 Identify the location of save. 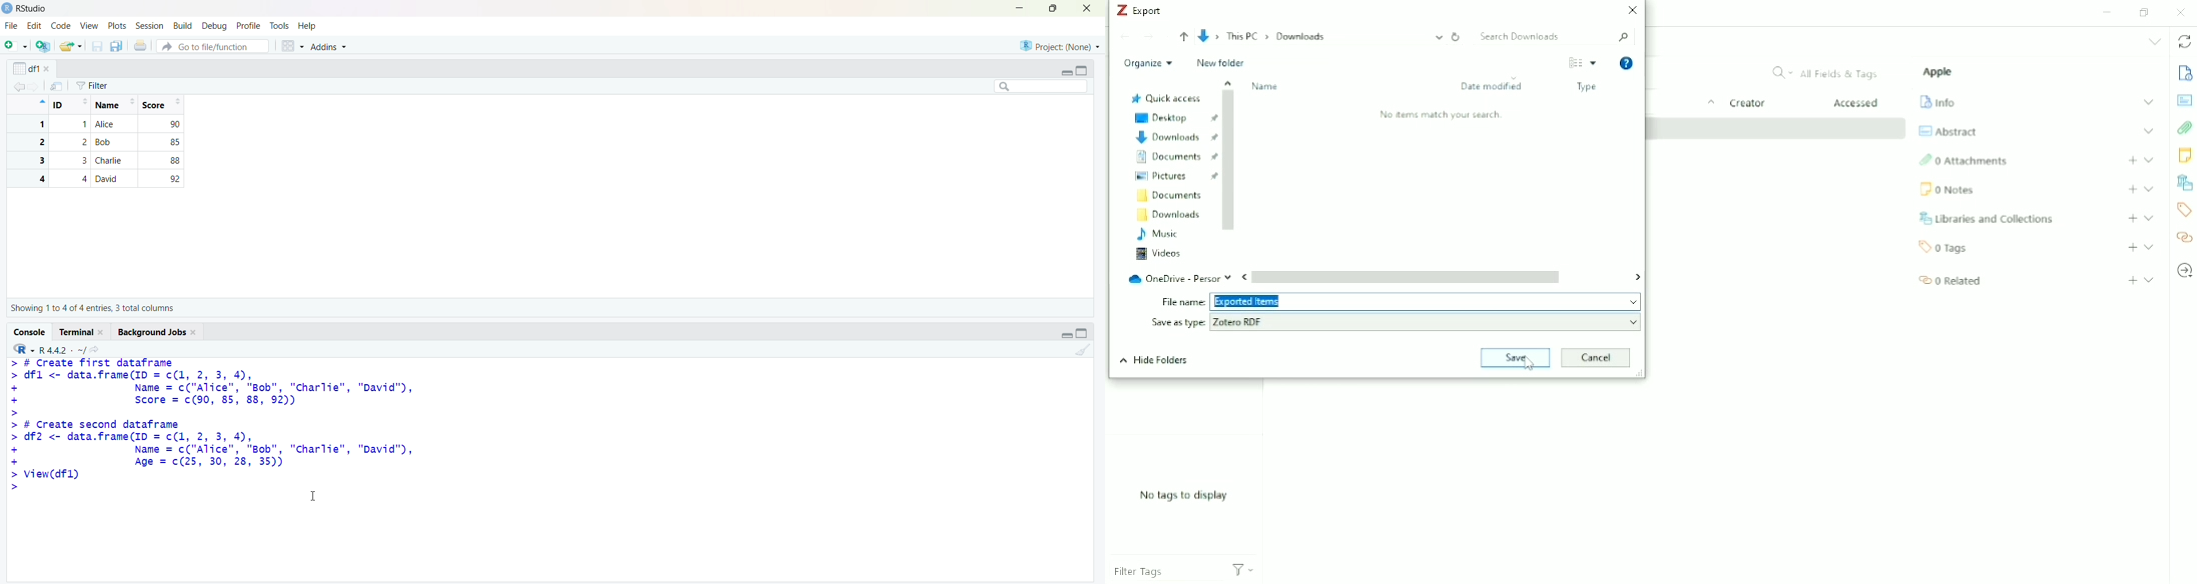
(98, 46).